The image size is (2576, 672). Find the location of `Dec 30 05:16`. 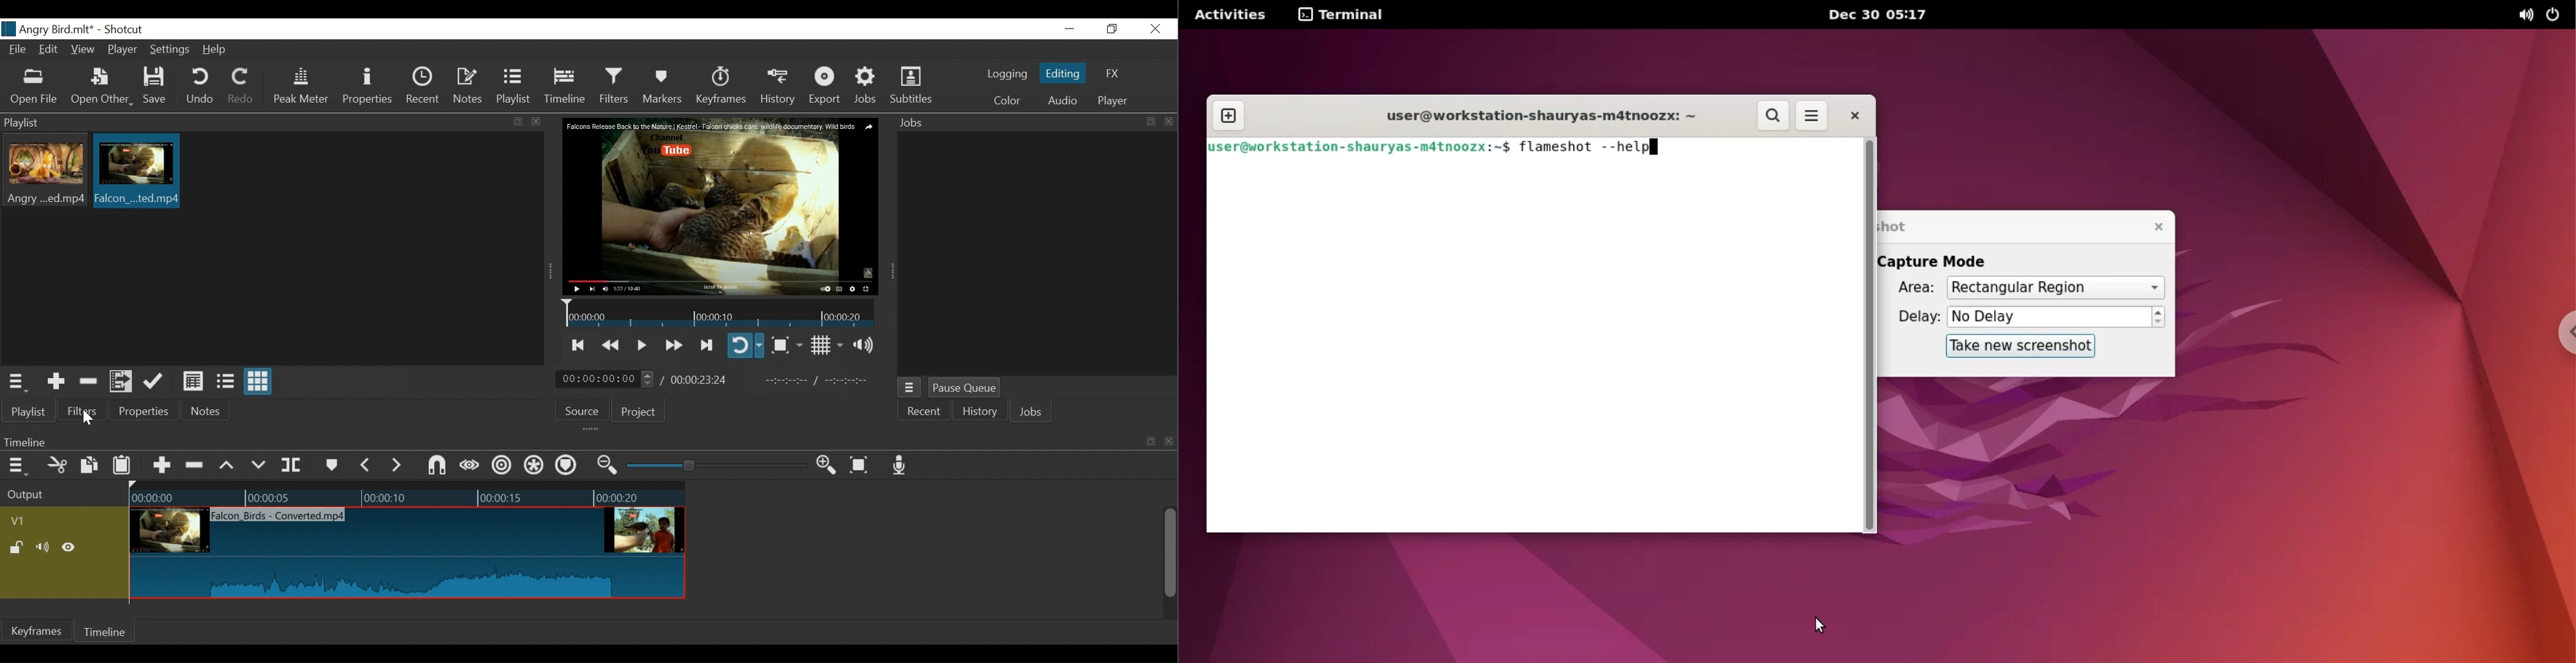

Dec 30 05:16 is located at coordinates (1884, 15).